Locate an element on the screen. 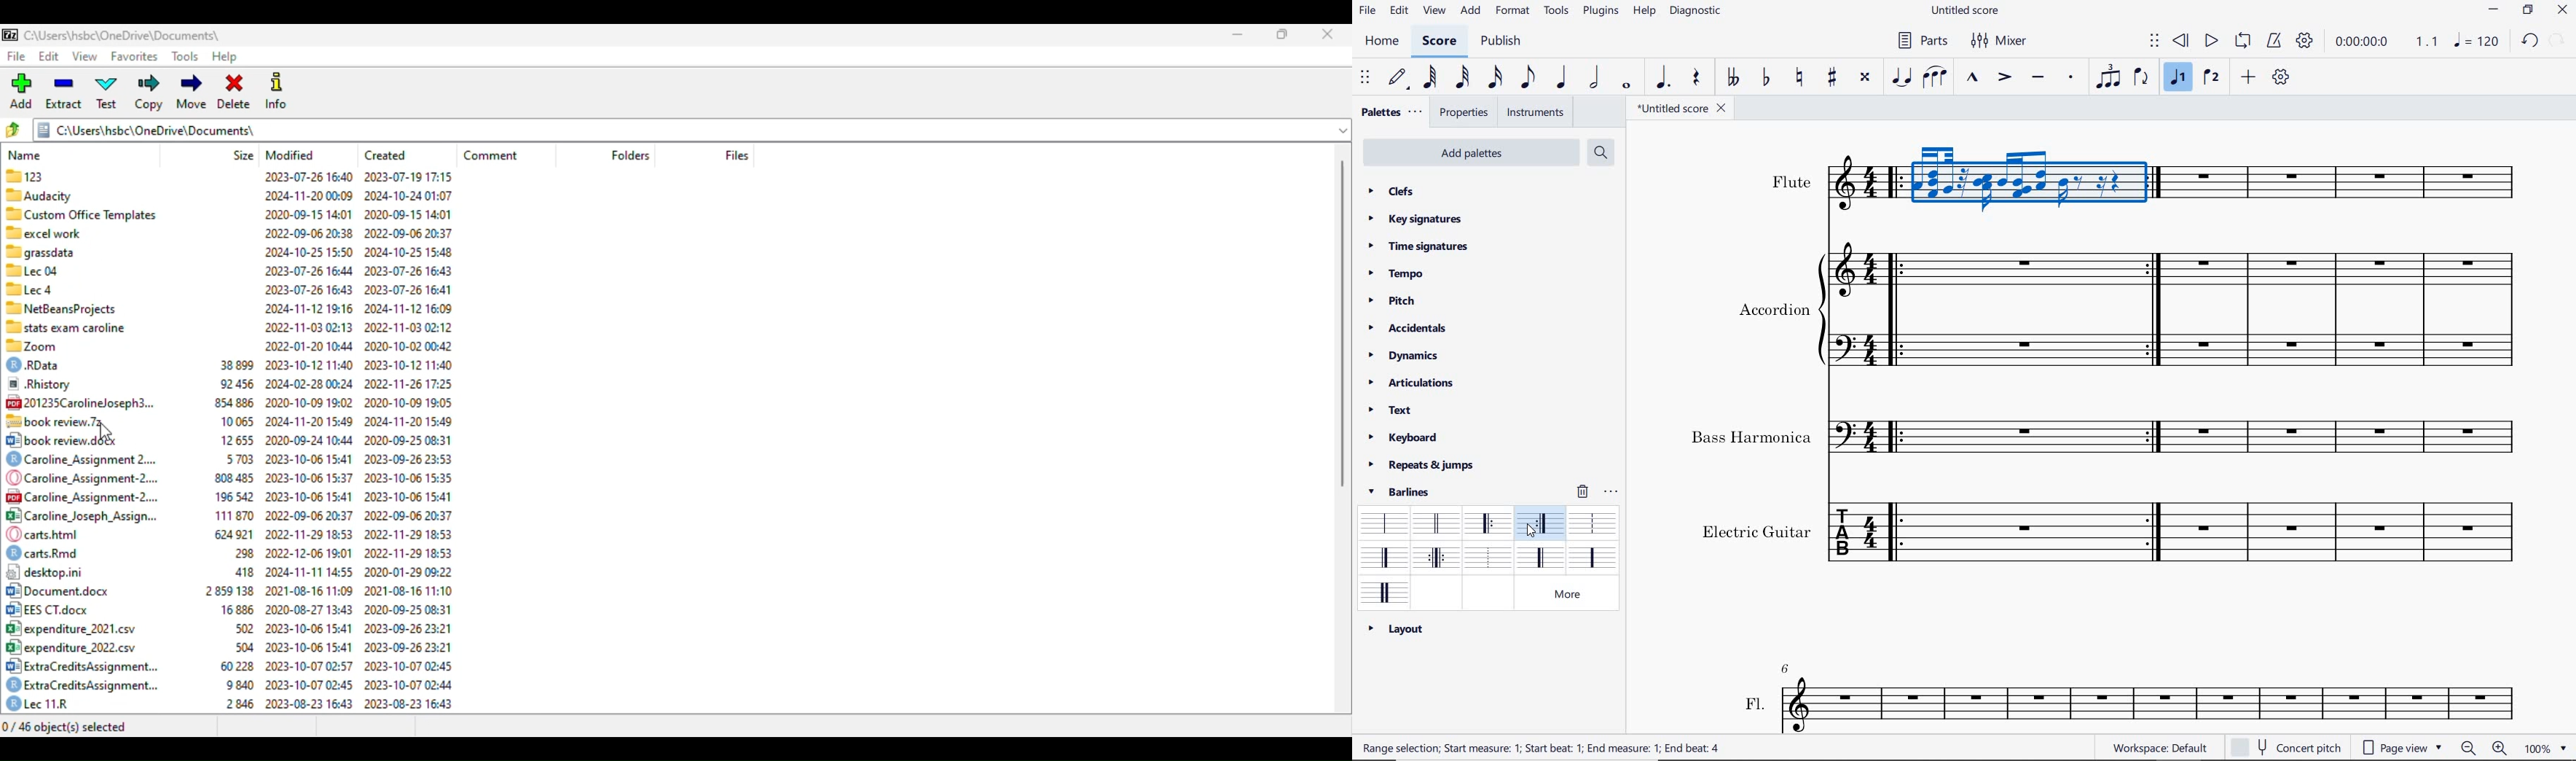  UNDO is located at coordinates (2528, 40).